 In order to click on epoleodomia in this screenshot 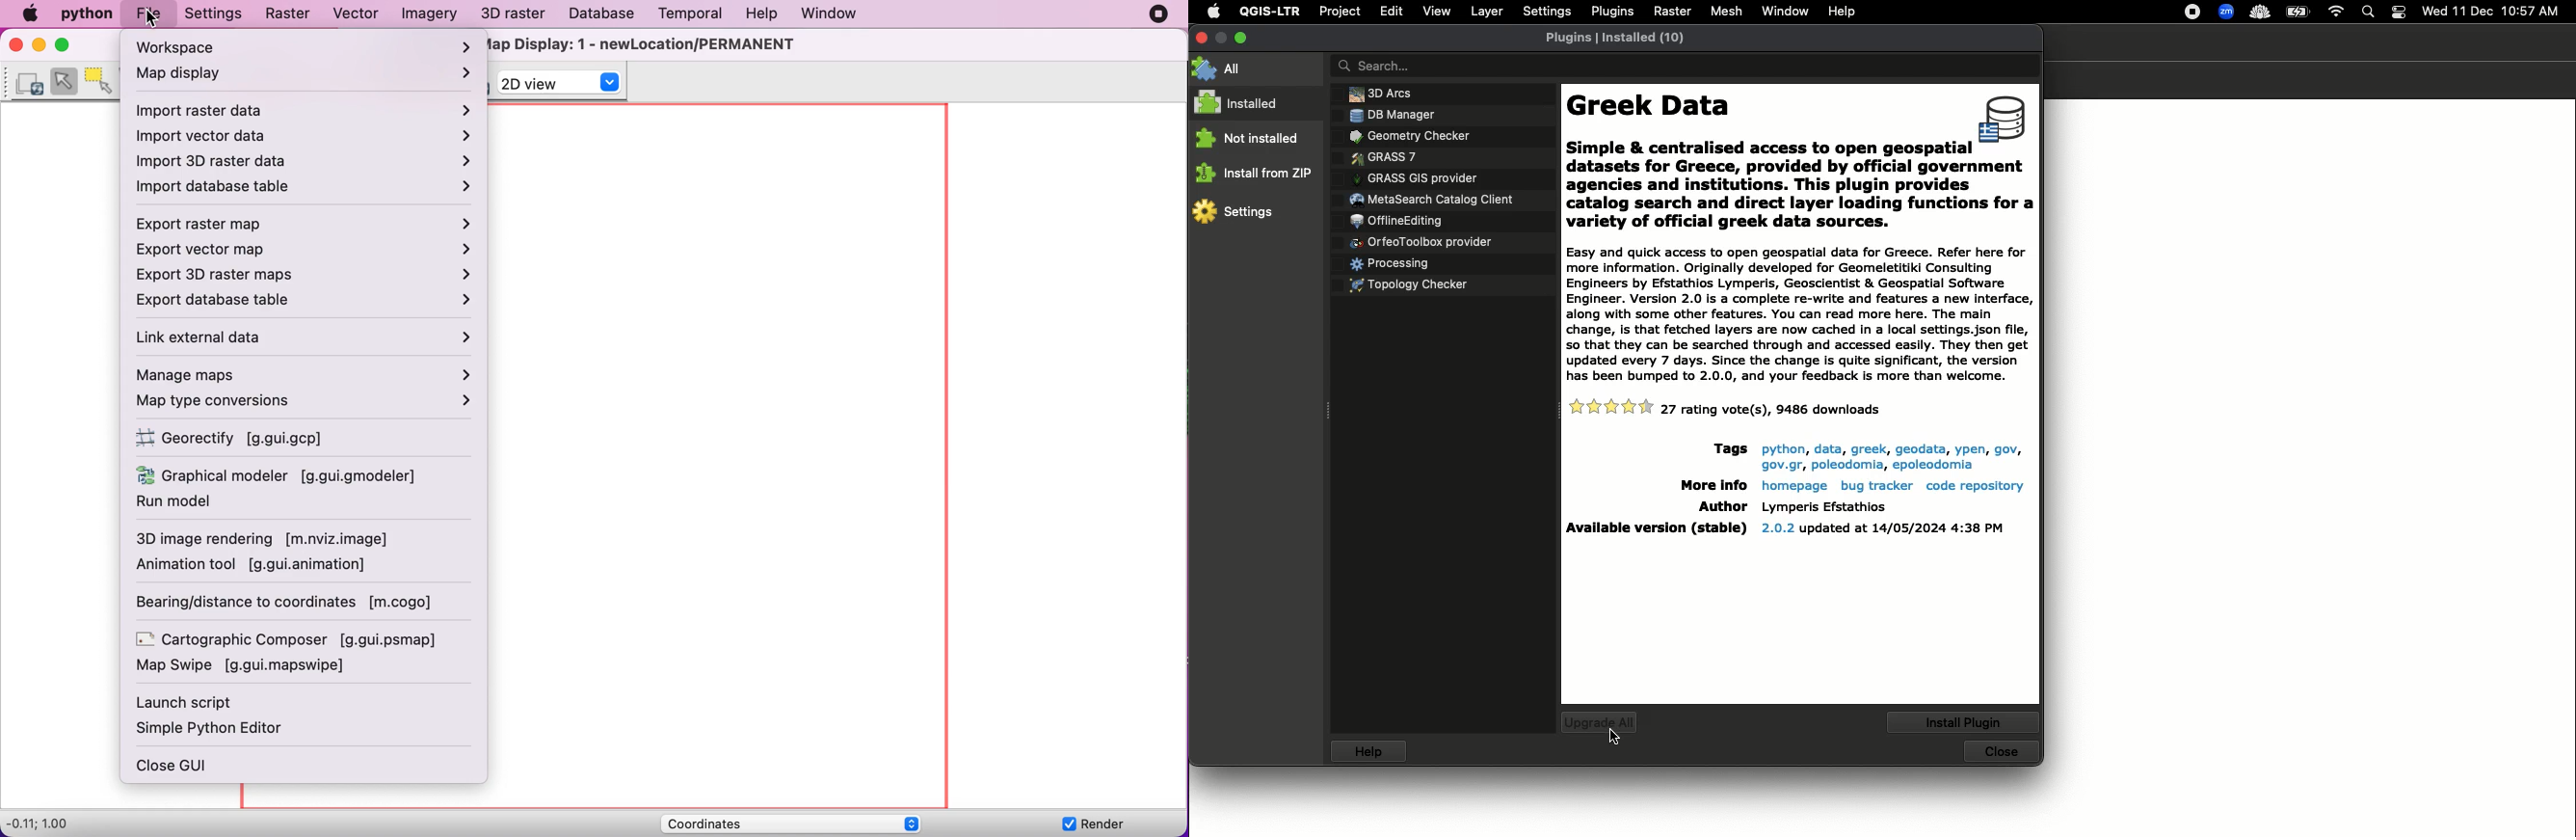, I will do `click(1934, 467)`.